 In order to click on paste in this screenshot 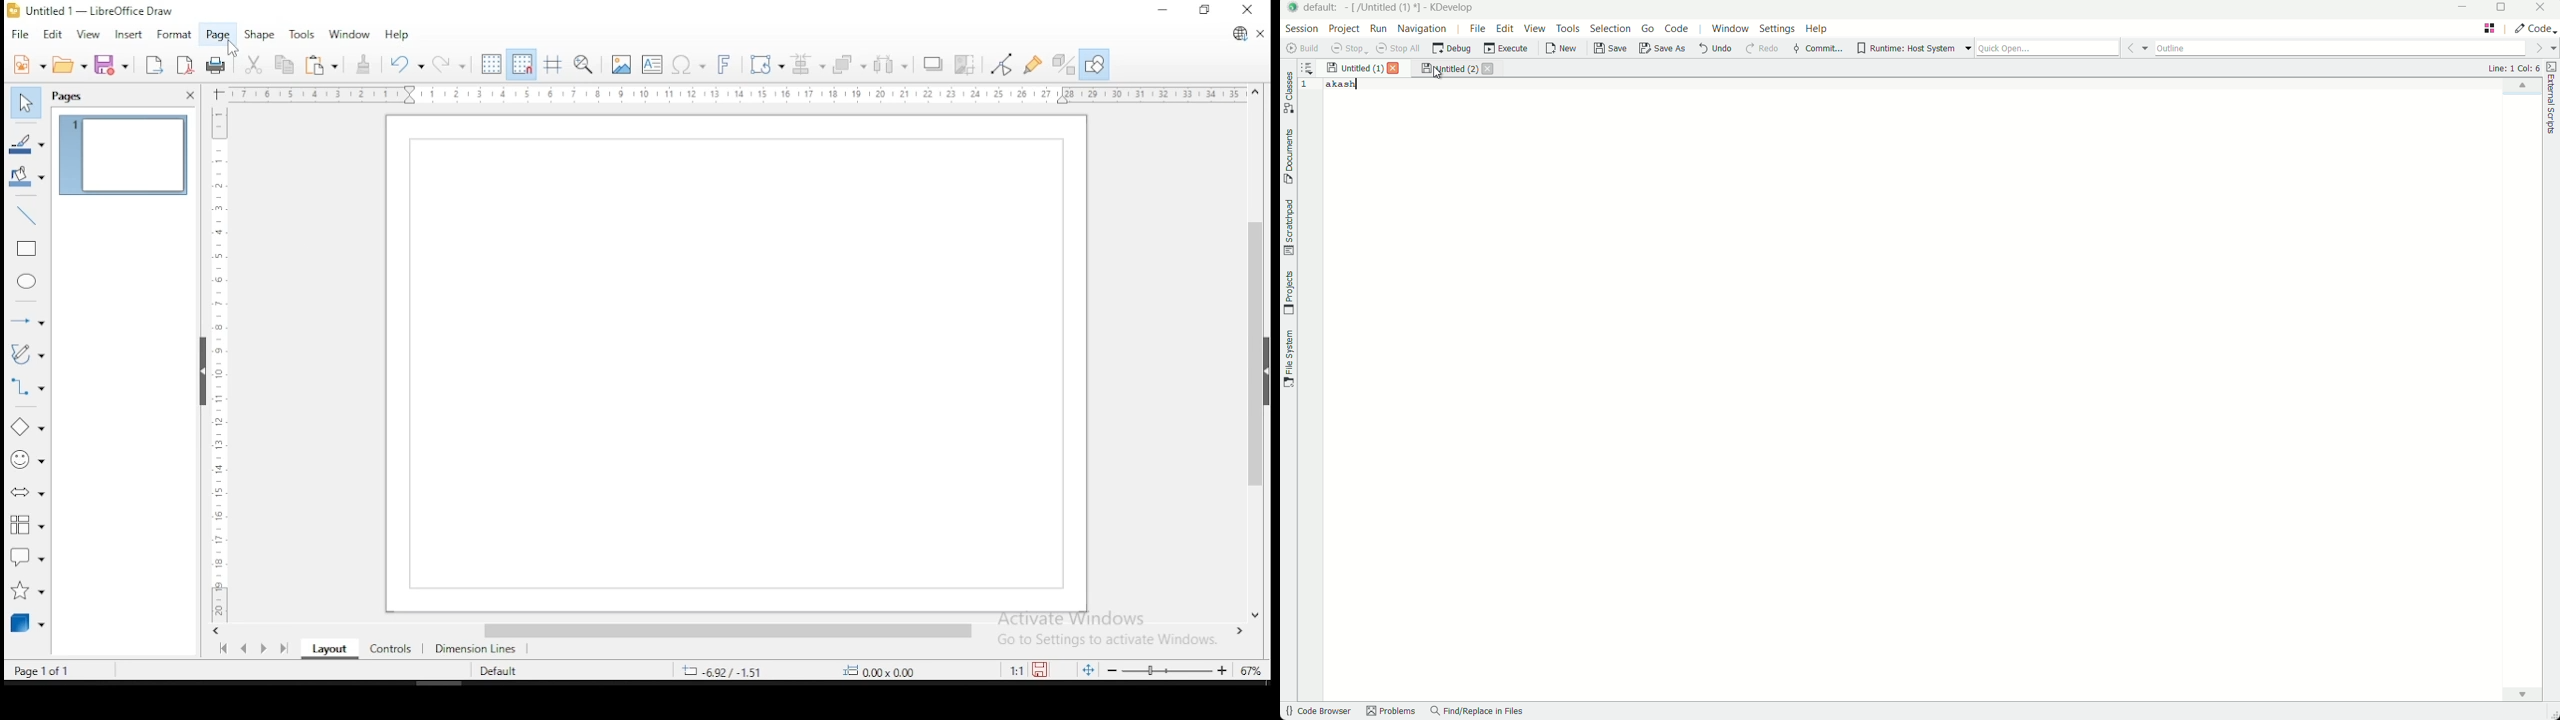, I will do `click(322, 67)`.